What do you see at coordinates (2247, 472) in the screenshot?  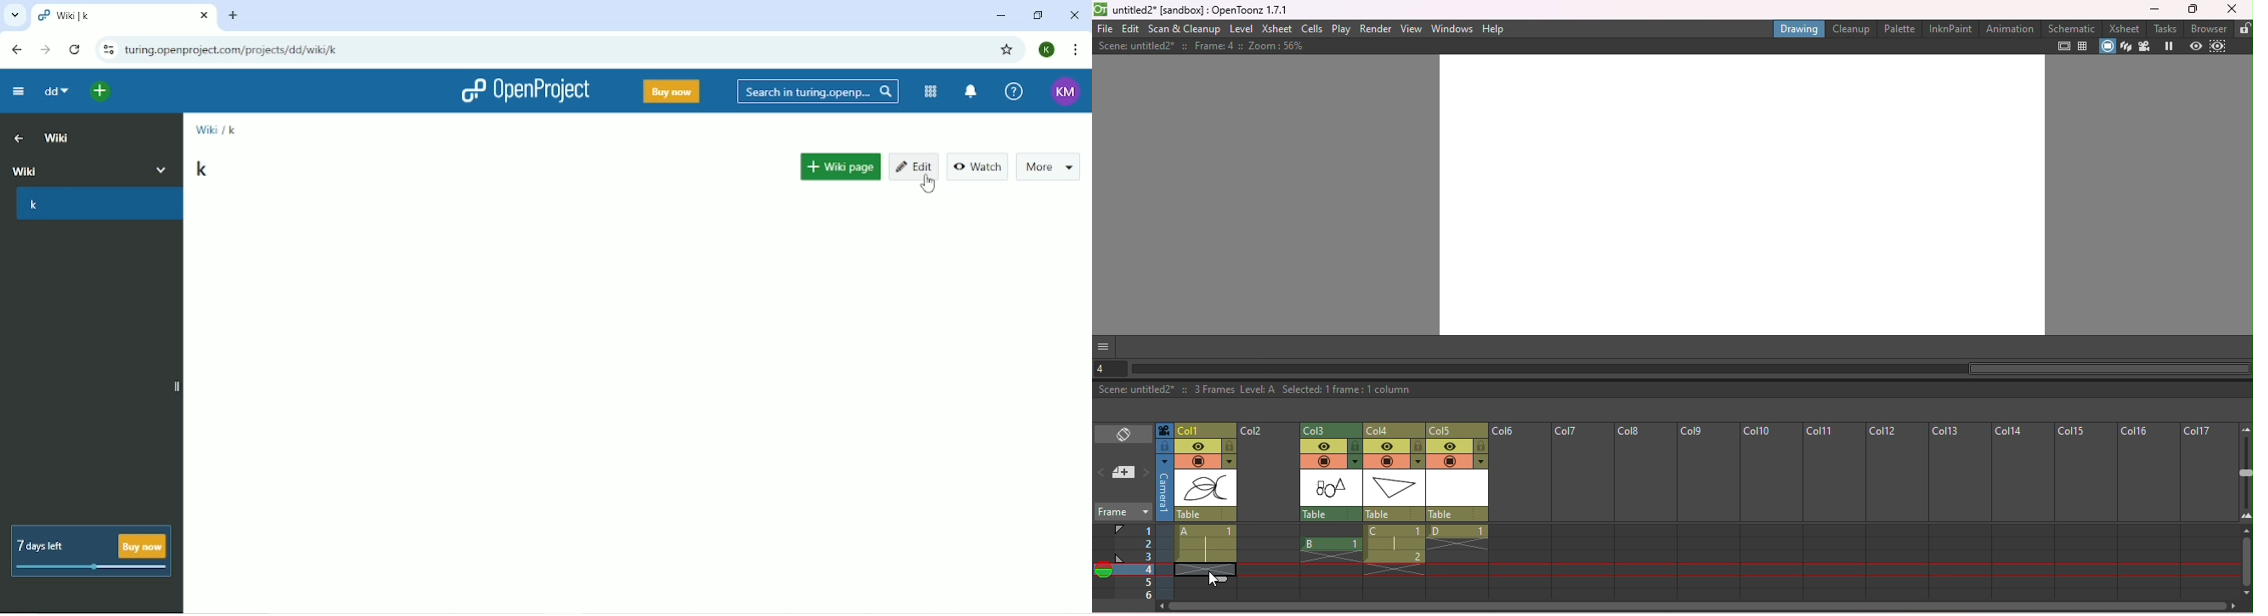 I see `zoom in/out` at bounding box center [2247, 472].